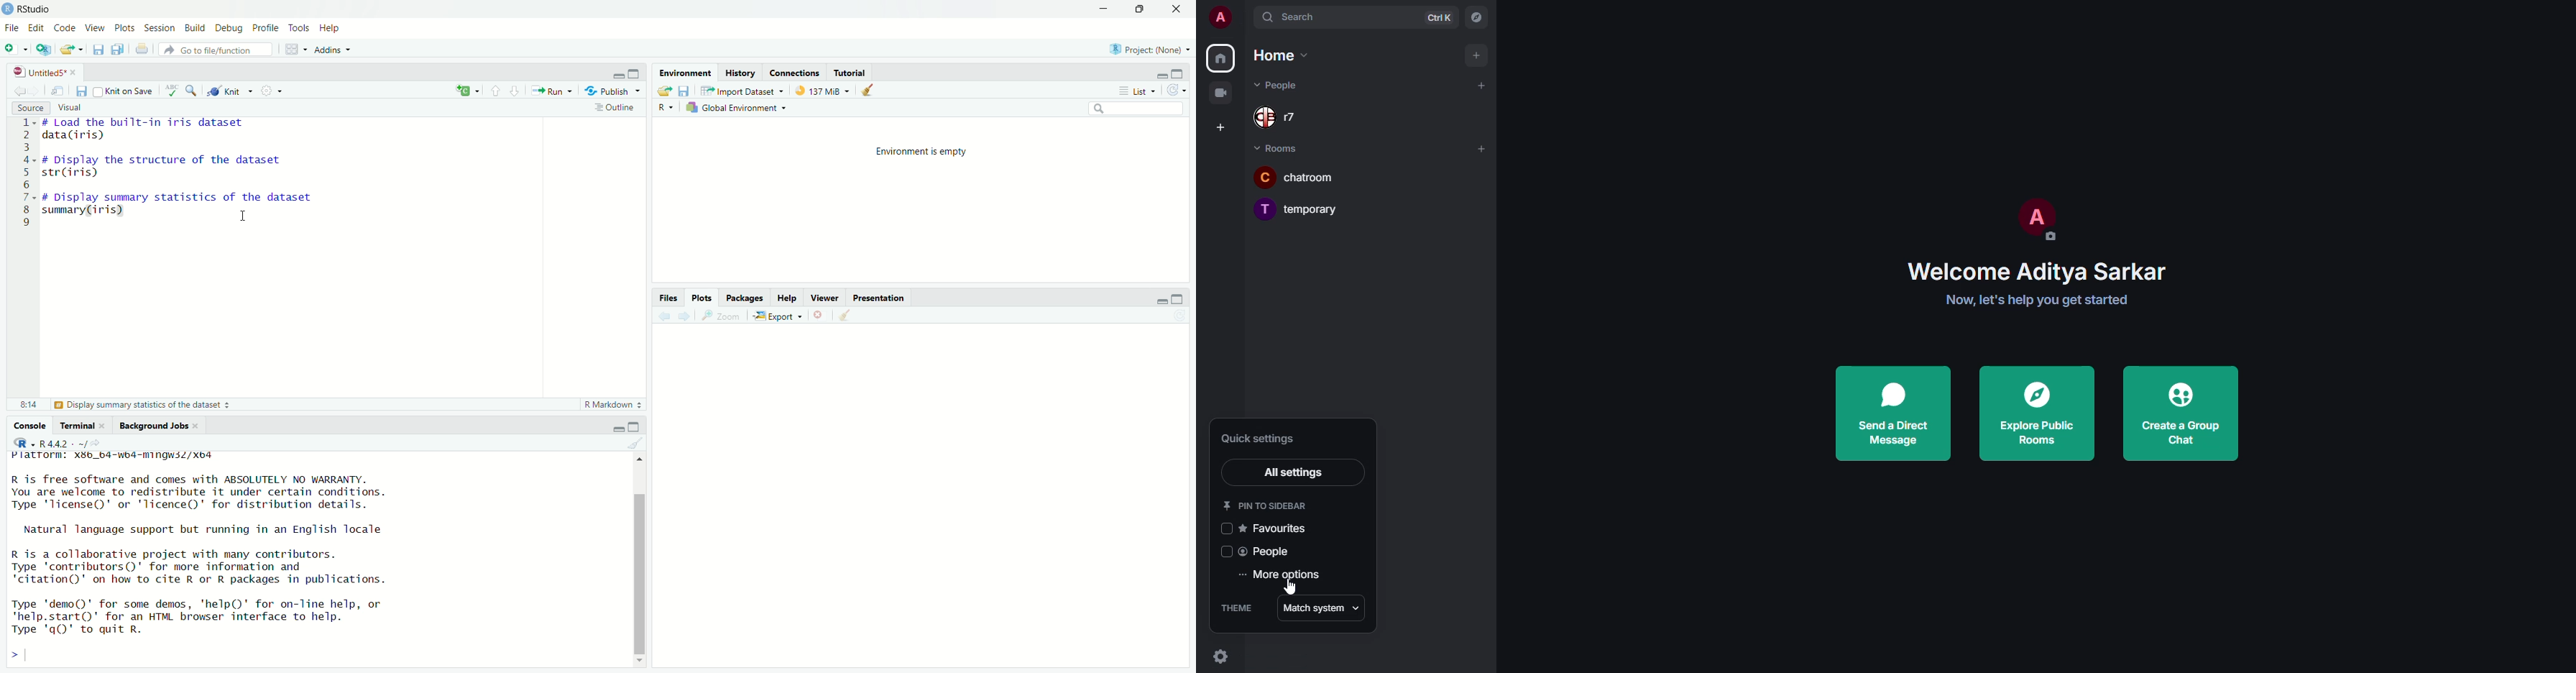  Describe the element at coordinates (1228, 528) in the screenshot. I see `click to enable` at that location.